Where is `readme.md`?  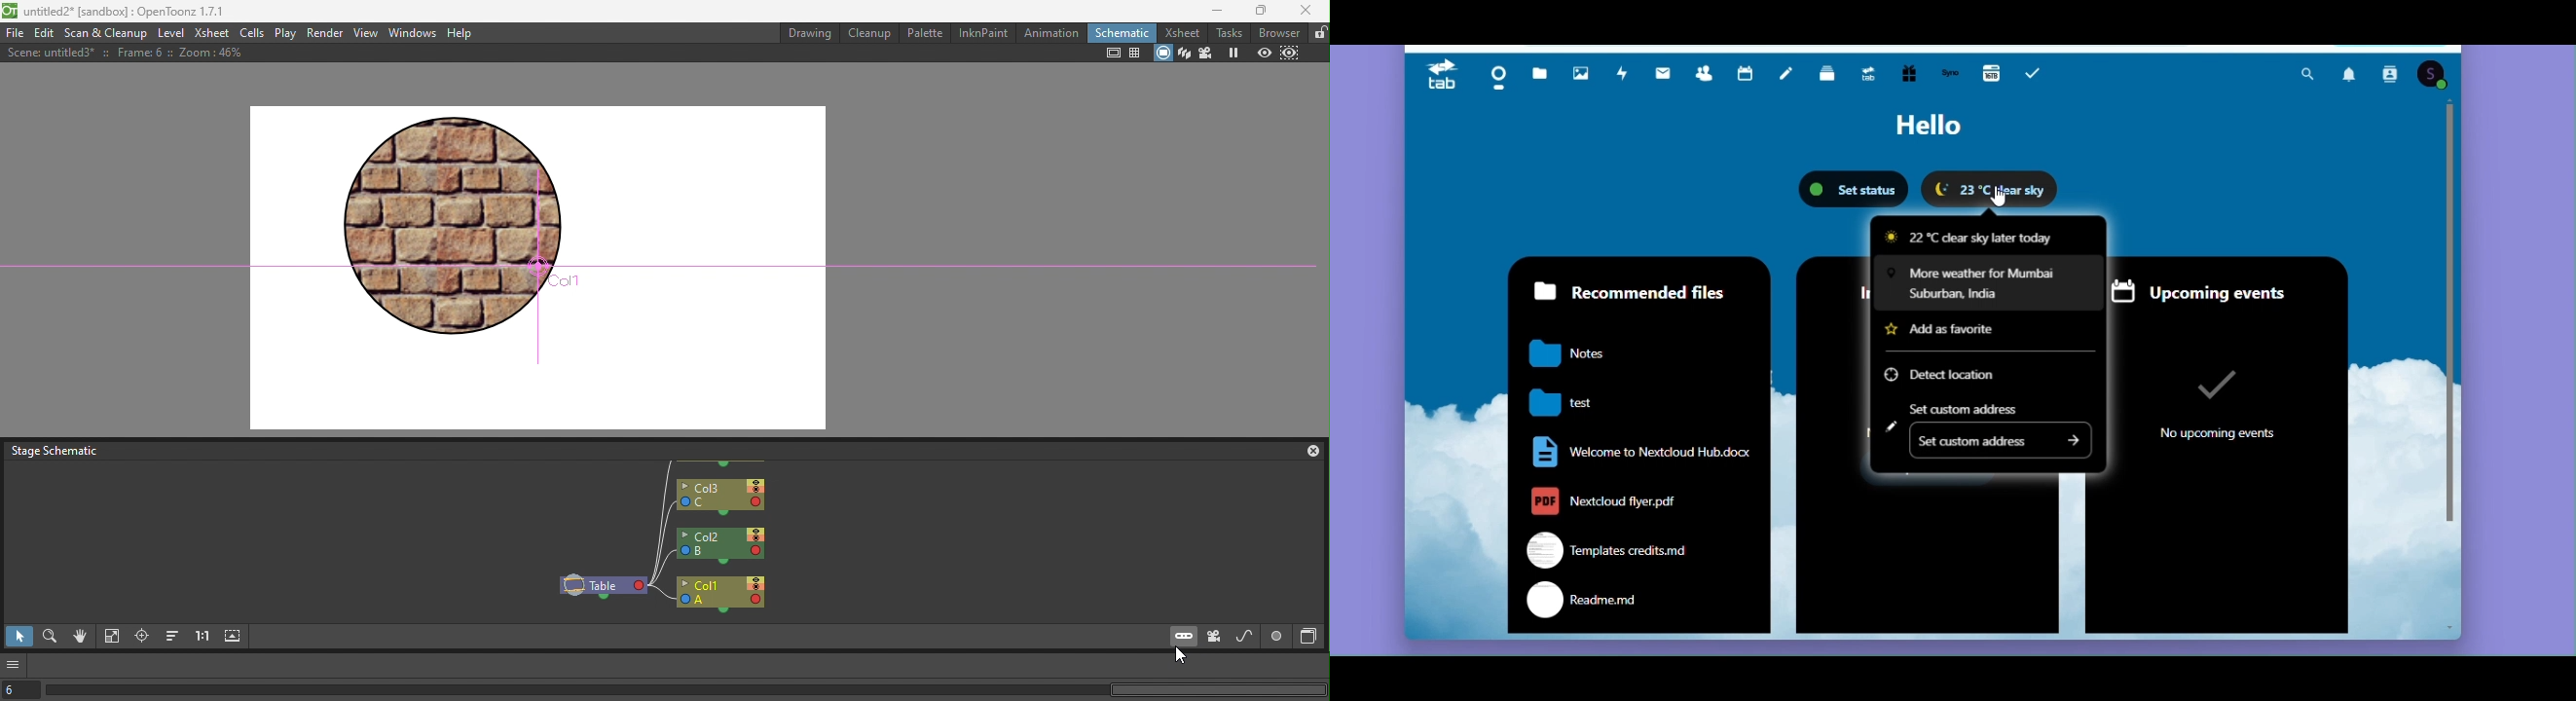
readme.md is located at coordinates (1581, 600).